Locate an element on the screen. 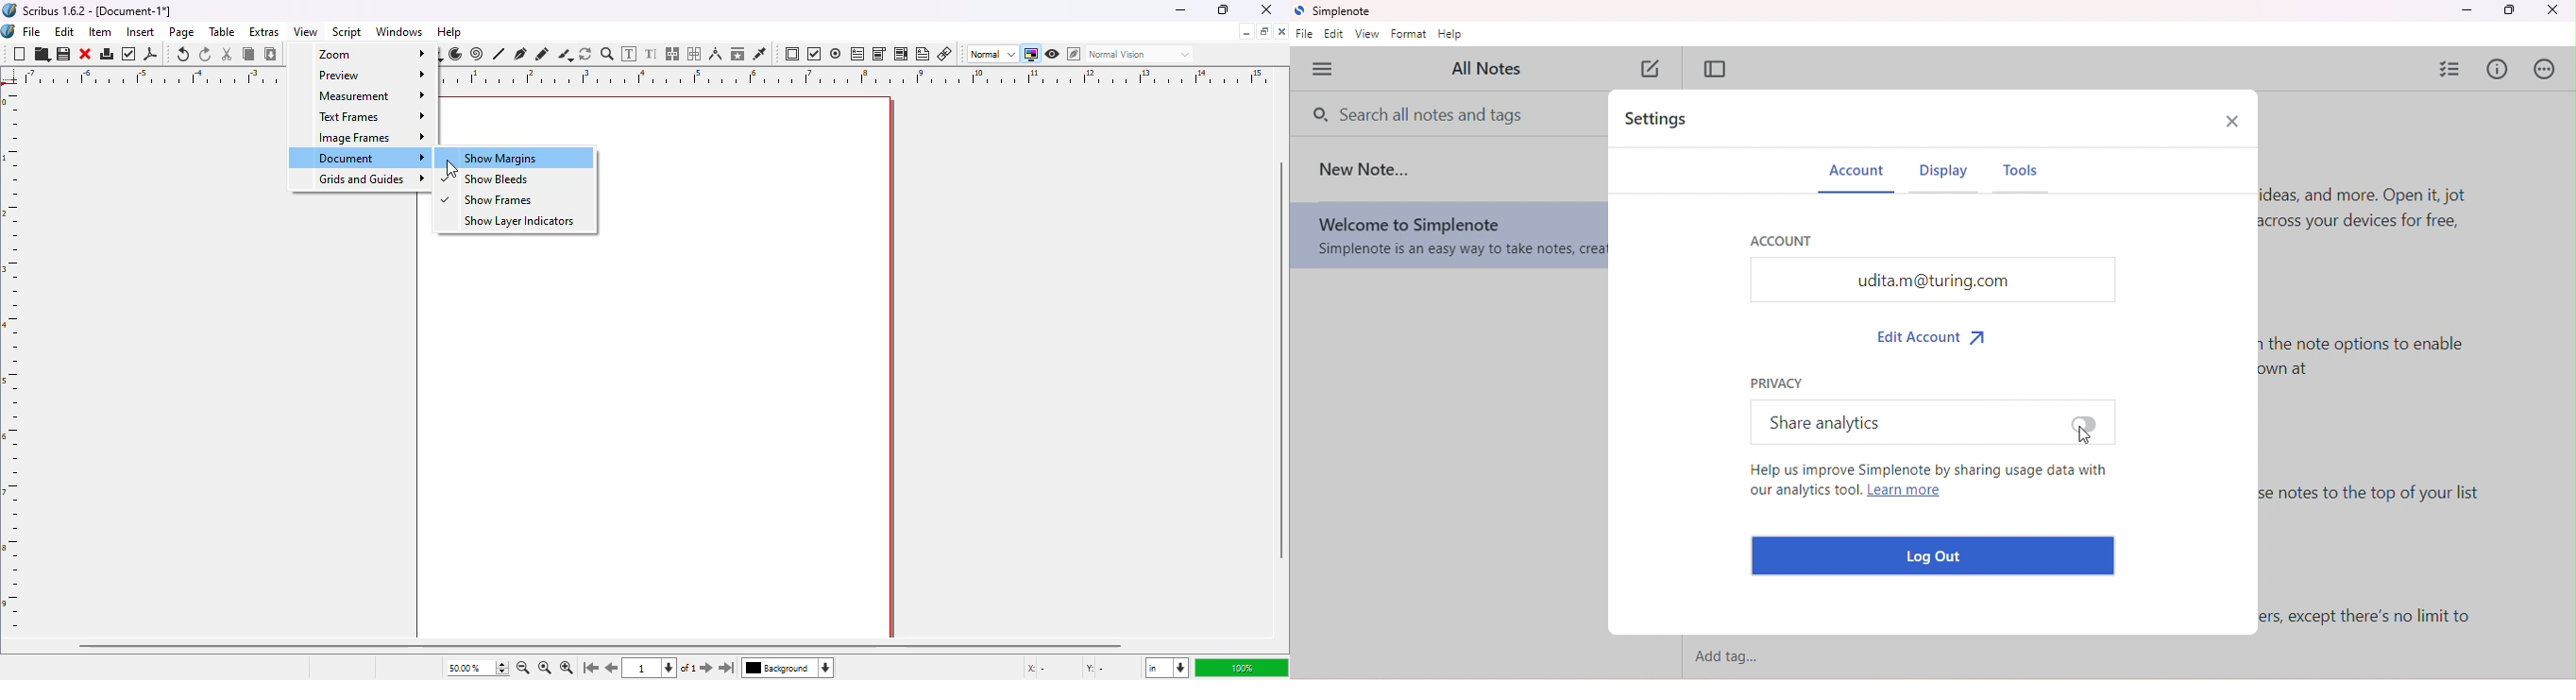 This screenshot has width=2576, height=700. cut is located at coordinates (228, 54).